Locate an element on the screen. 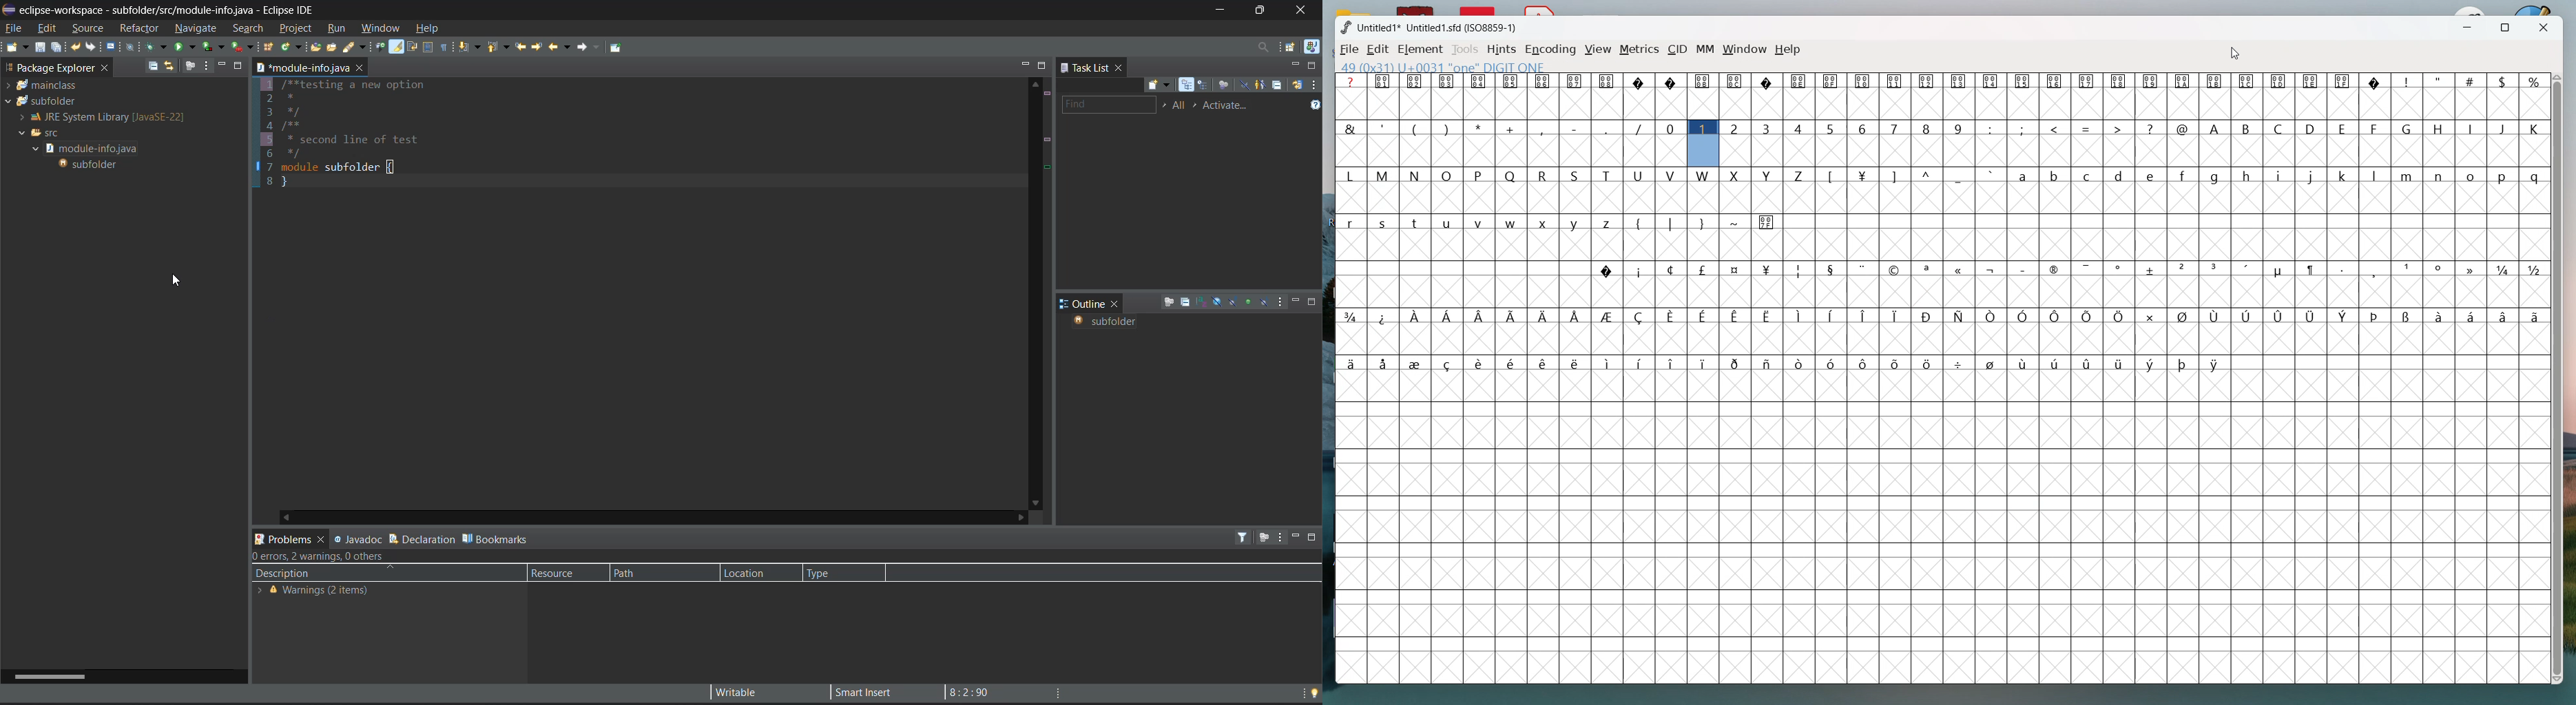 Image resolution: width=2576 pixels, height=728 pixels. A is located at coordinates (2215, 128).